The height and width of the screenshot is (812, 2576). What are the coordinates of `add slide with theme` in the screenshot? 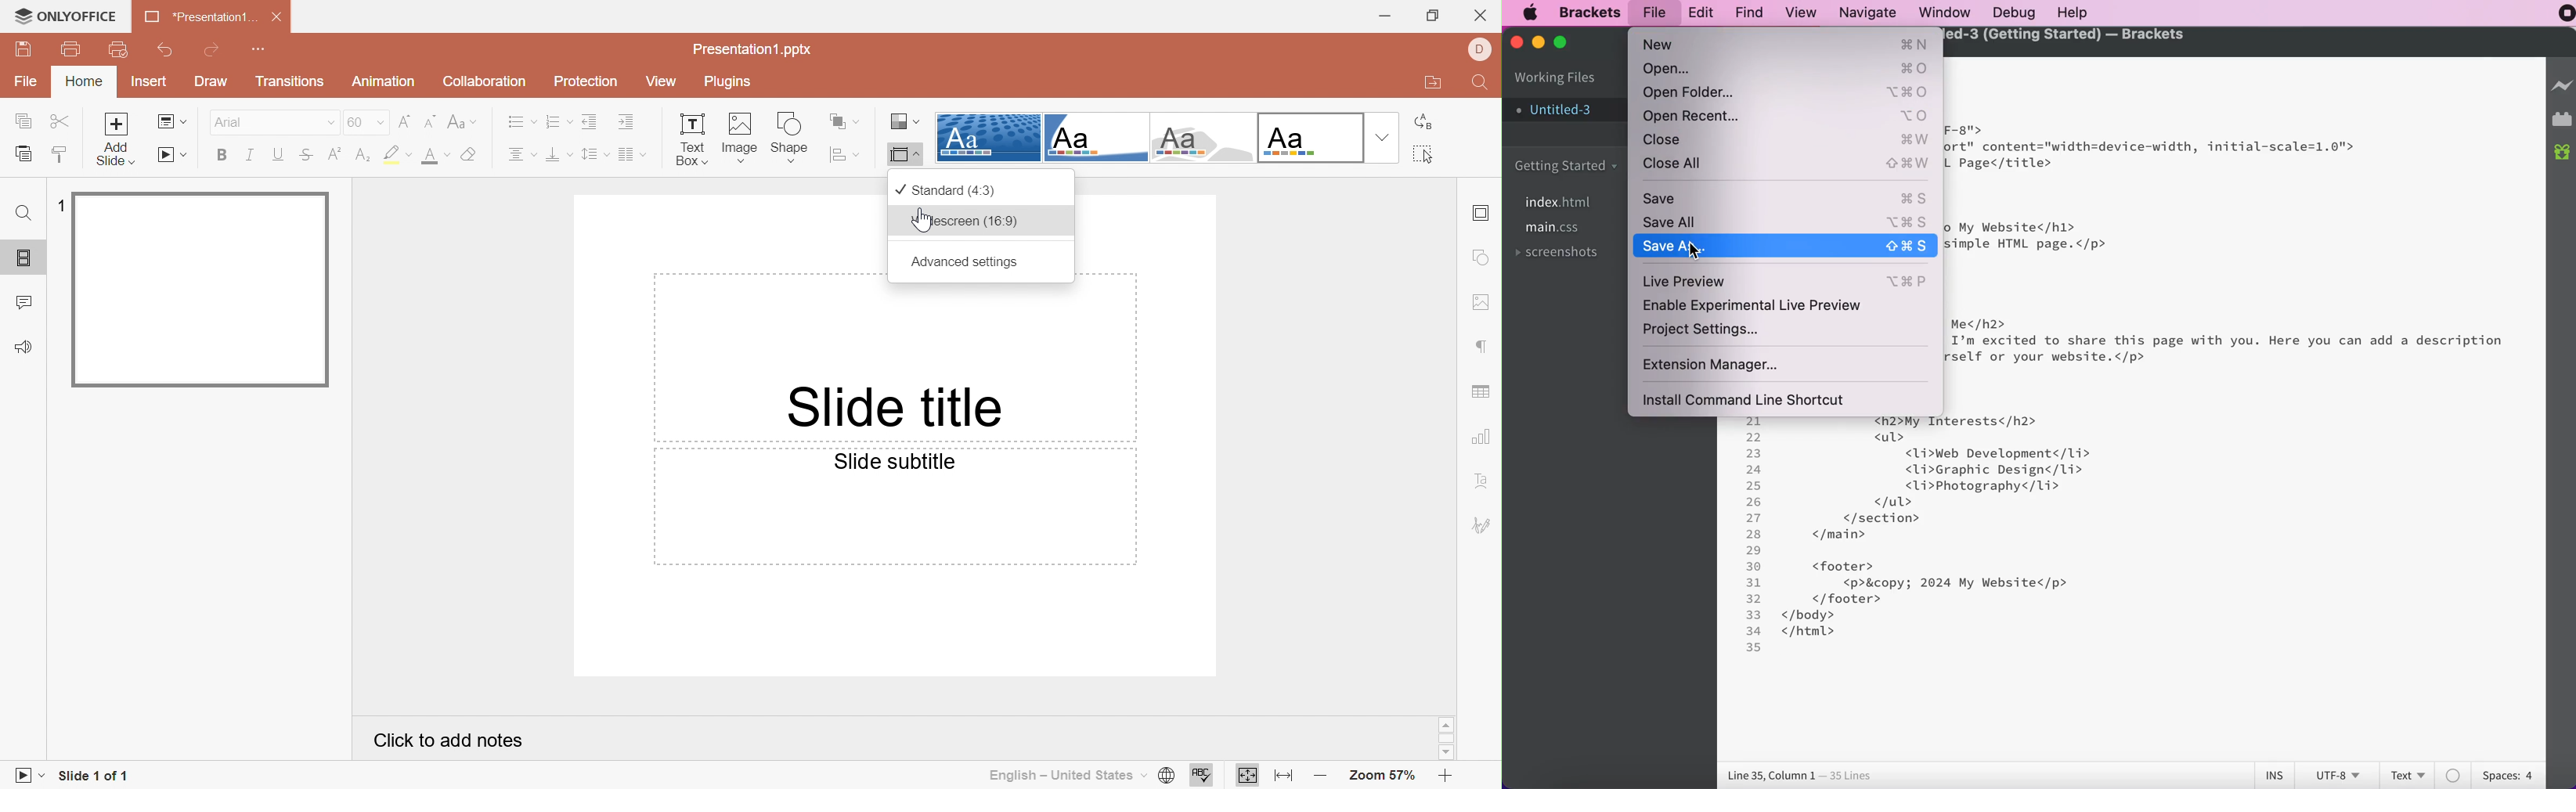 It's located at (114, 155).